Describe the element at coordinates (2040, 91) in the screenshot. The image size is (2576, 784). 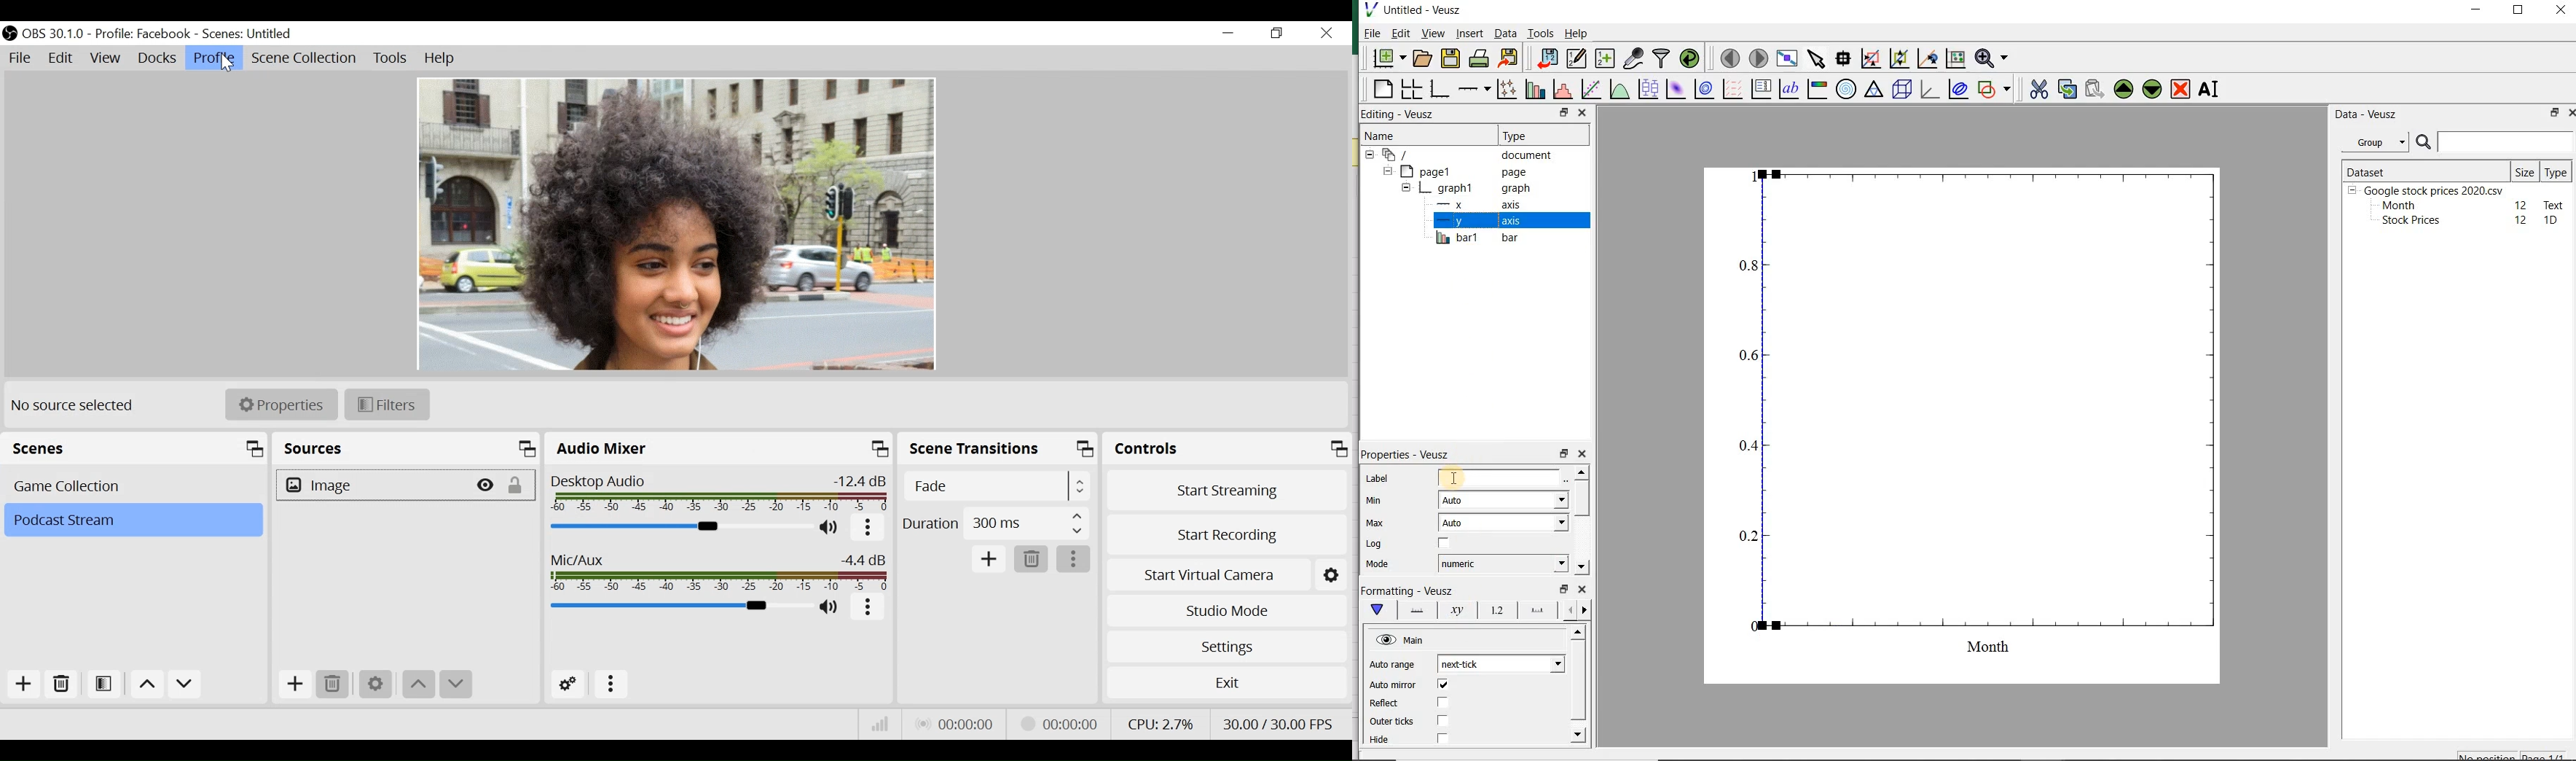
I see `cut the selected widget` at that location.